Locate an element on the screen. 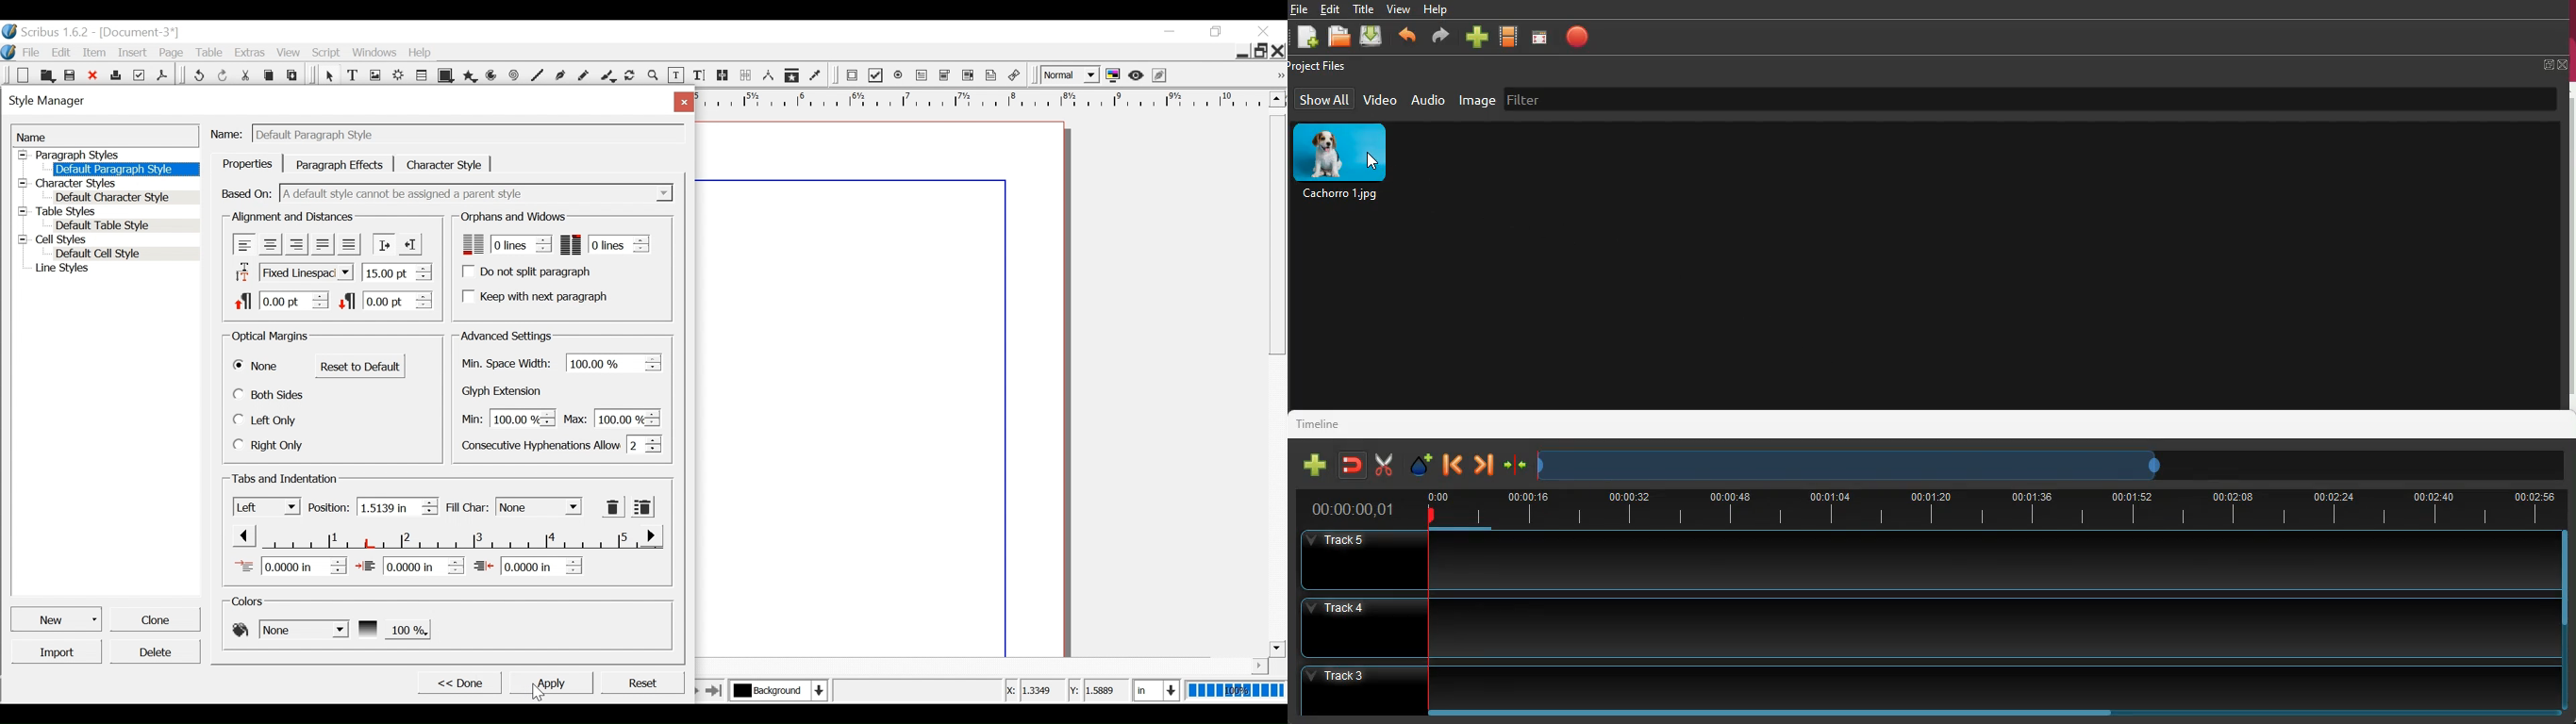  Field is located at coordinates (468, 135).